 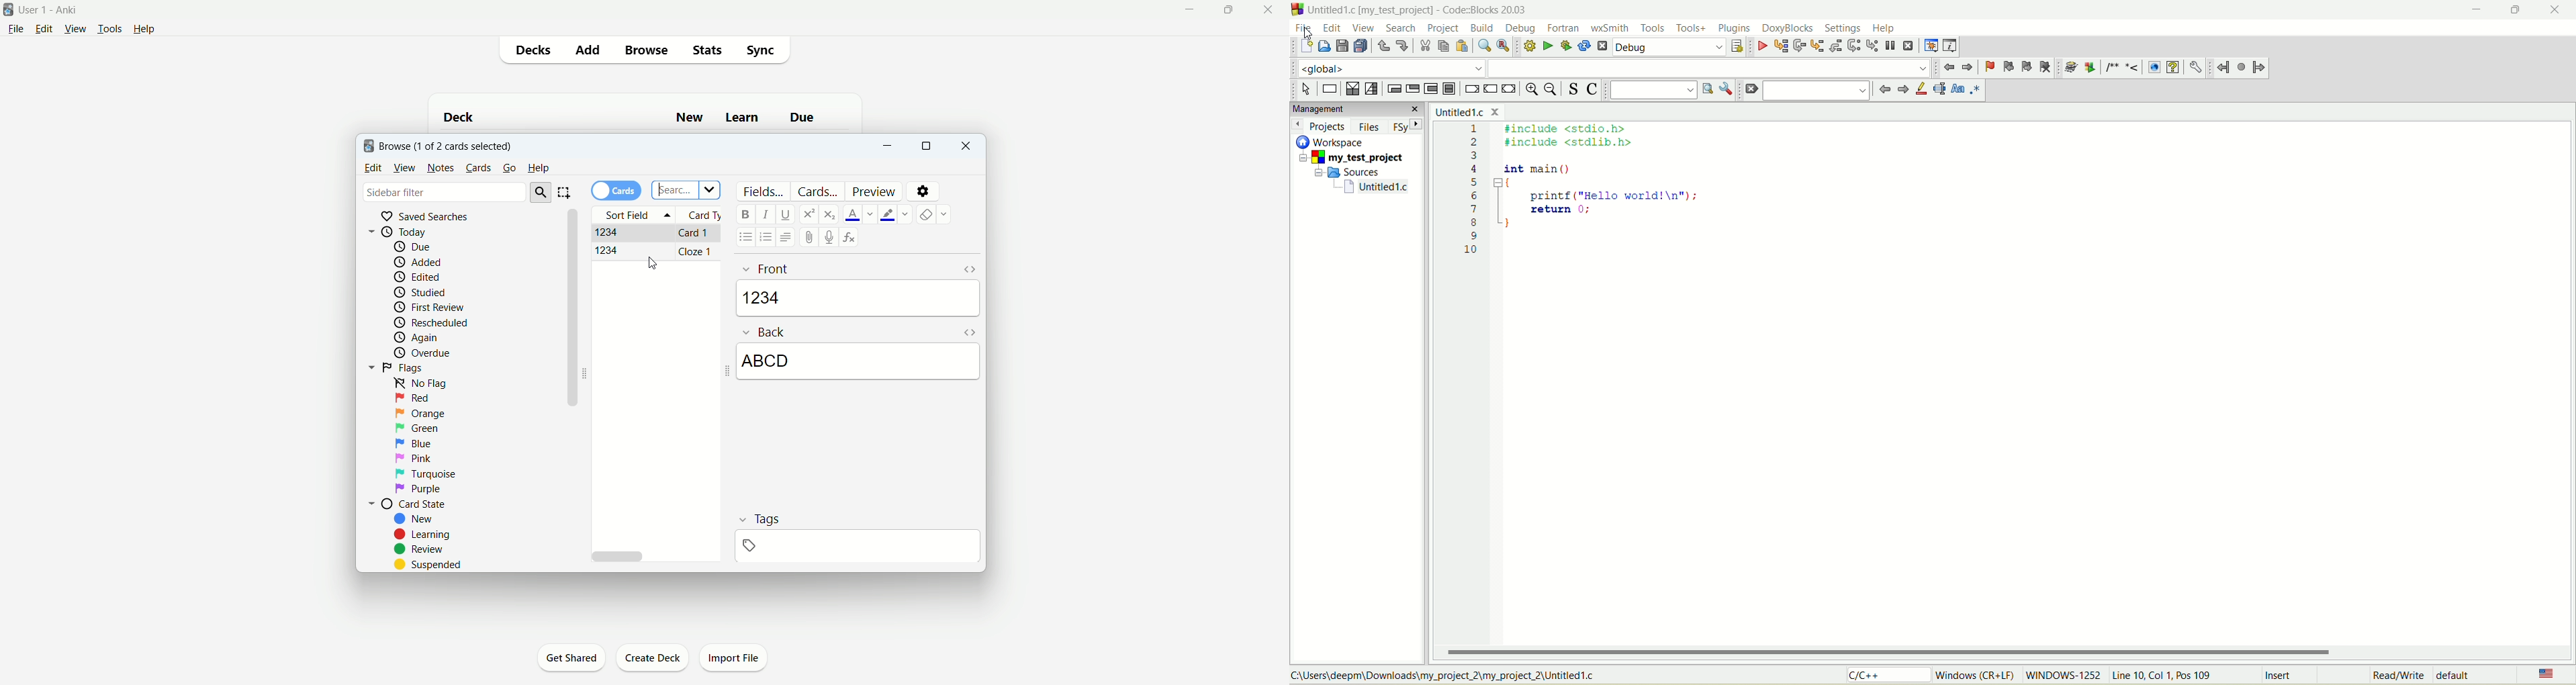 What do you see at coordinates (1843, 27) in the screenshot?
I see `settings` at bounding box center [1843, 27].